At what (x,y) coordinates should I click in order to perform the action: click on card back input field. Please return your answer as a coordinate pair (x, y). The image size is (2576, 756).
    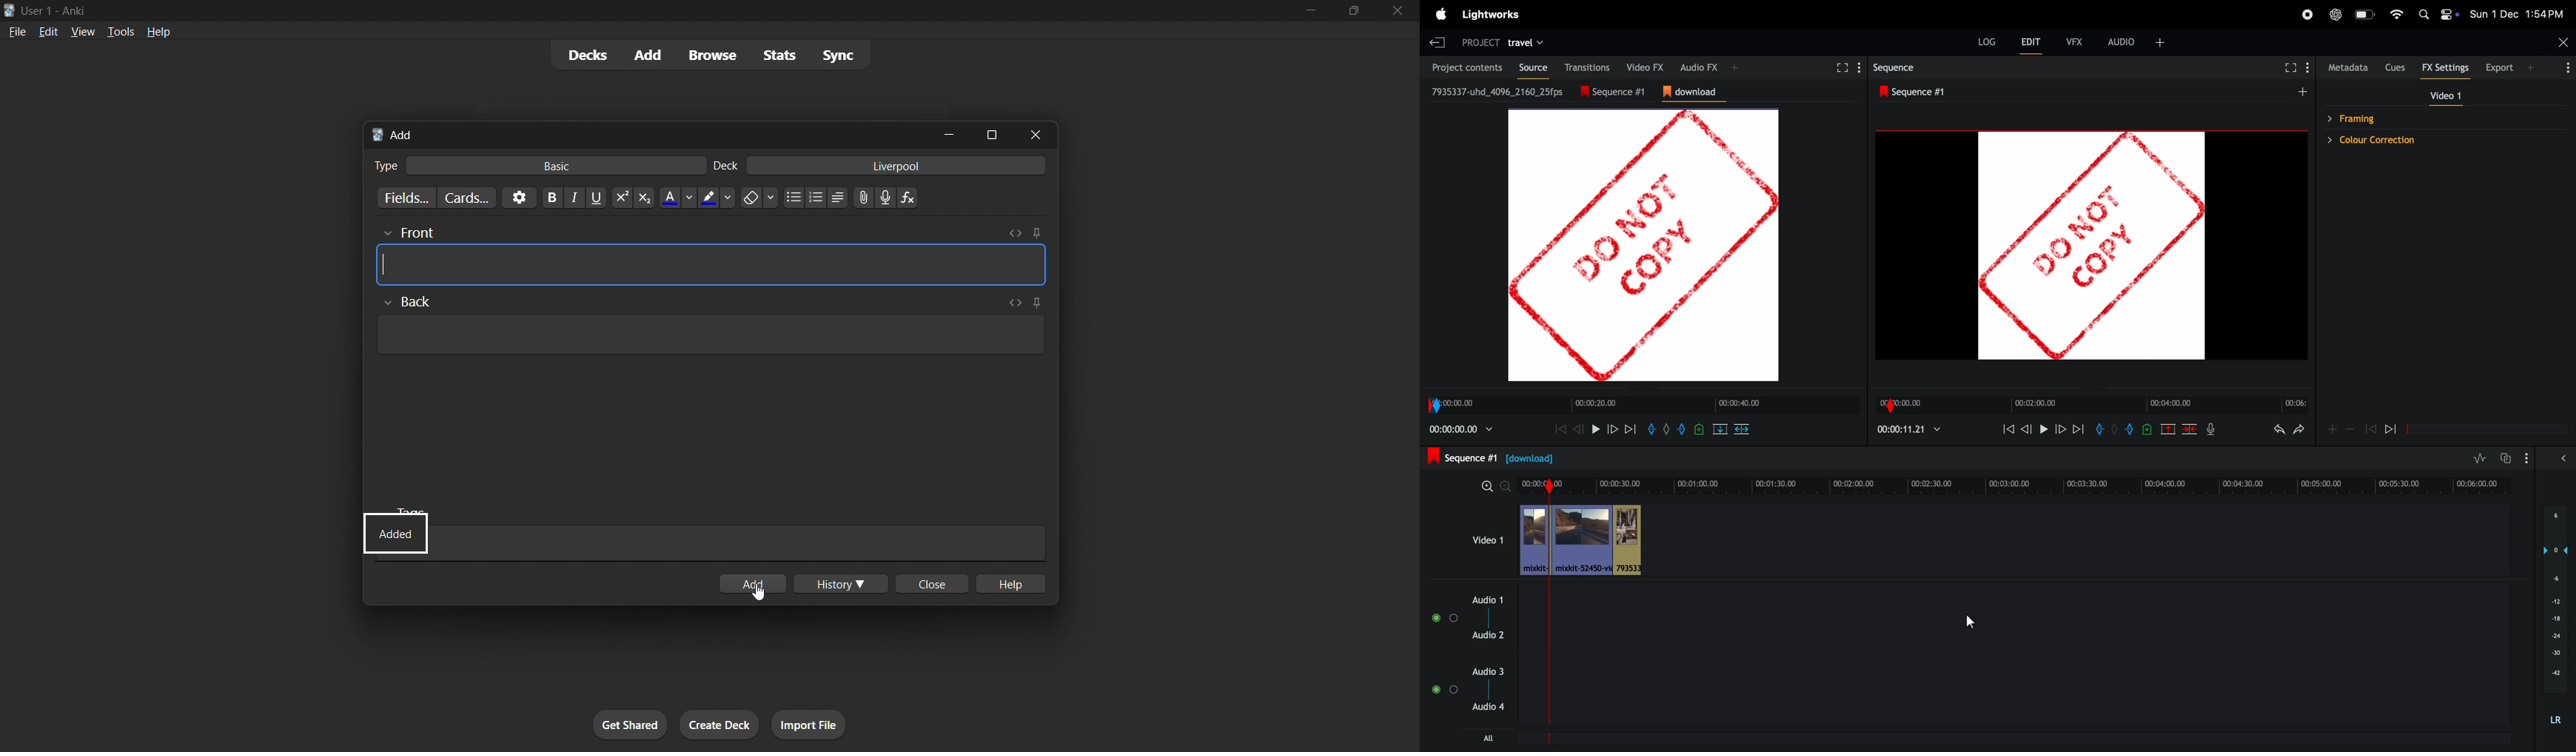
    Looking at the image, I should click on (711, 325).